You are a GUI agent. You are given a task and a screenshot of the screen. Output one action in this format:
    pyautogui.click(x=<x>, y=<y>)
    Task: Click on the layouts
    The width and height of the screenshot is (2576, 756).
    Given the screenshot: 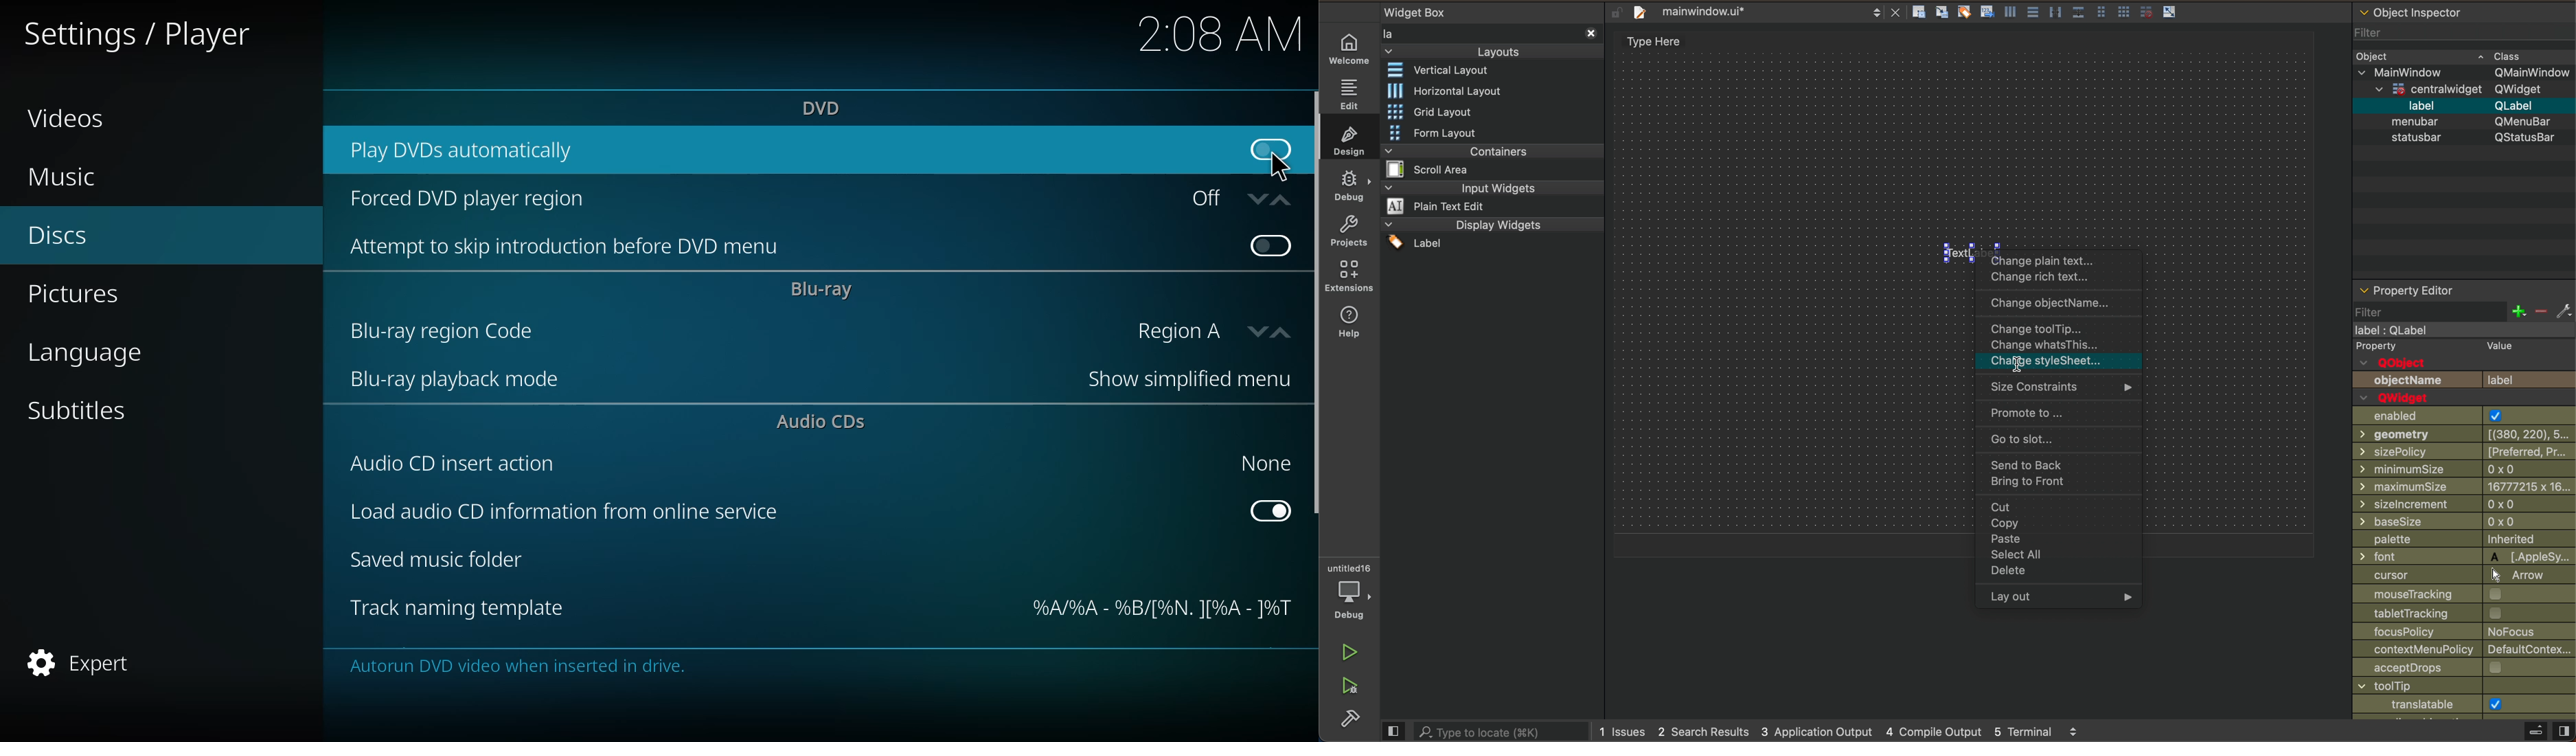 What is the action you would take?
    pyautogui.click(x=1497, y=41)
    